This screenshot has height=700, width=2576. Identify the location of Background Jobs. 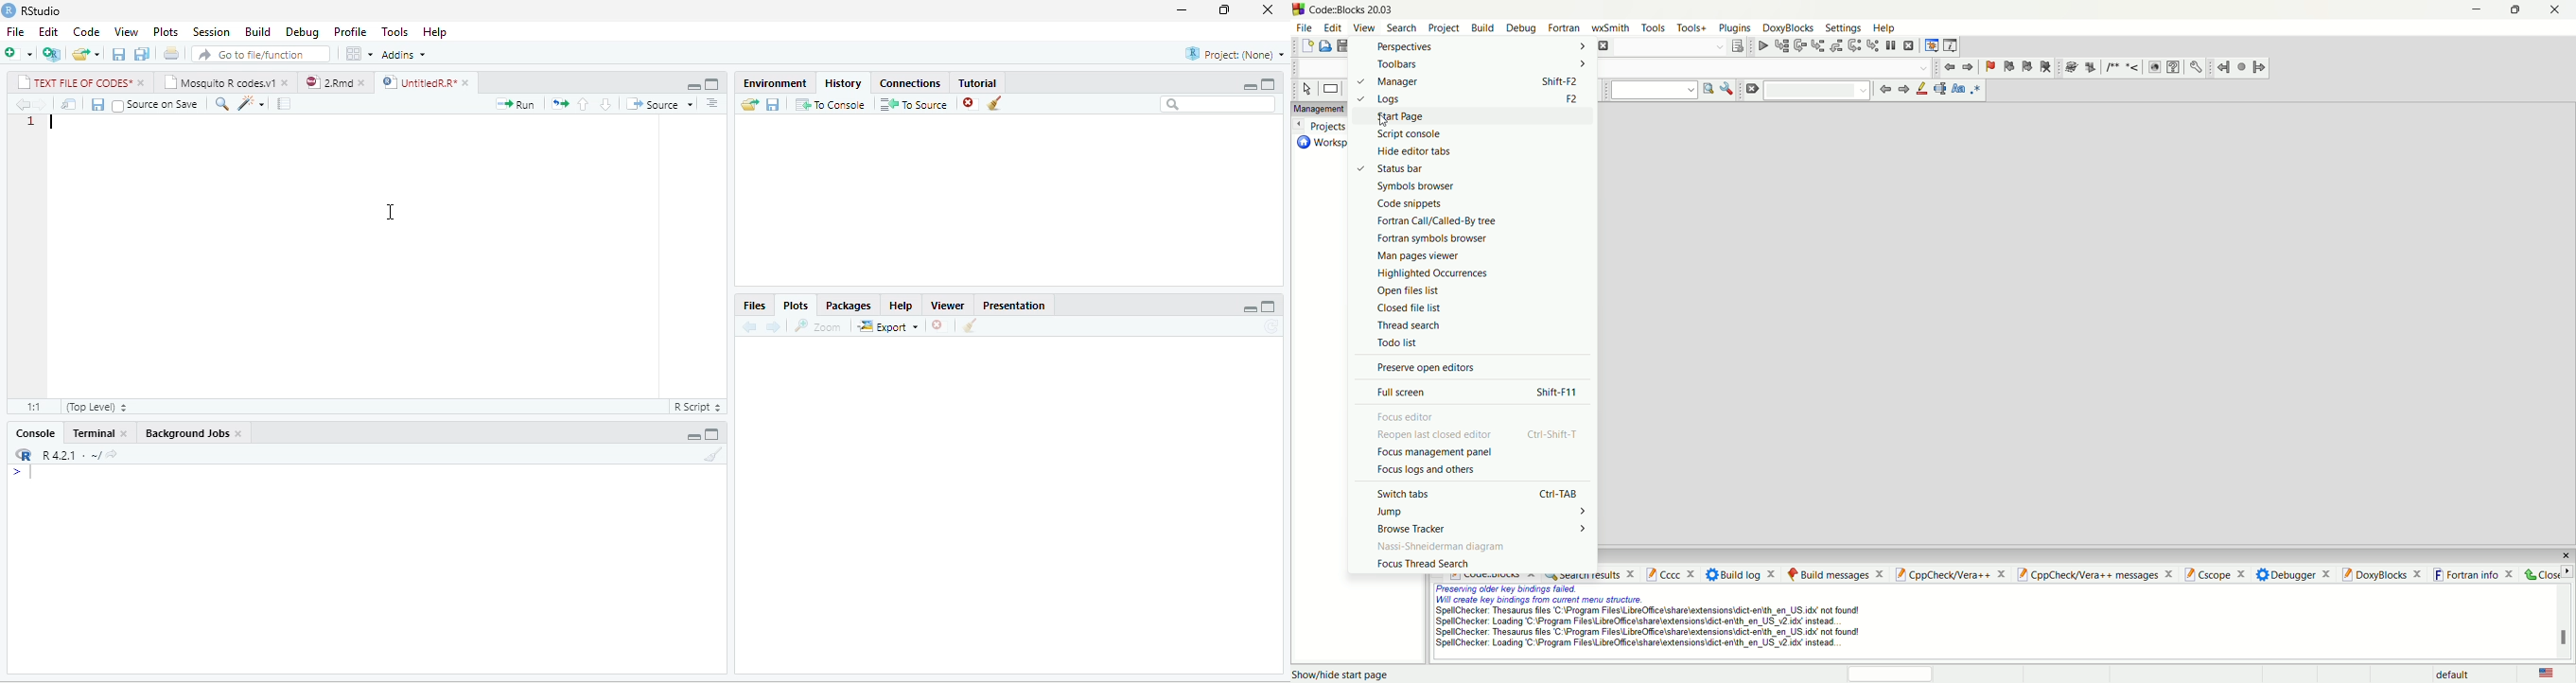
(185, 433).